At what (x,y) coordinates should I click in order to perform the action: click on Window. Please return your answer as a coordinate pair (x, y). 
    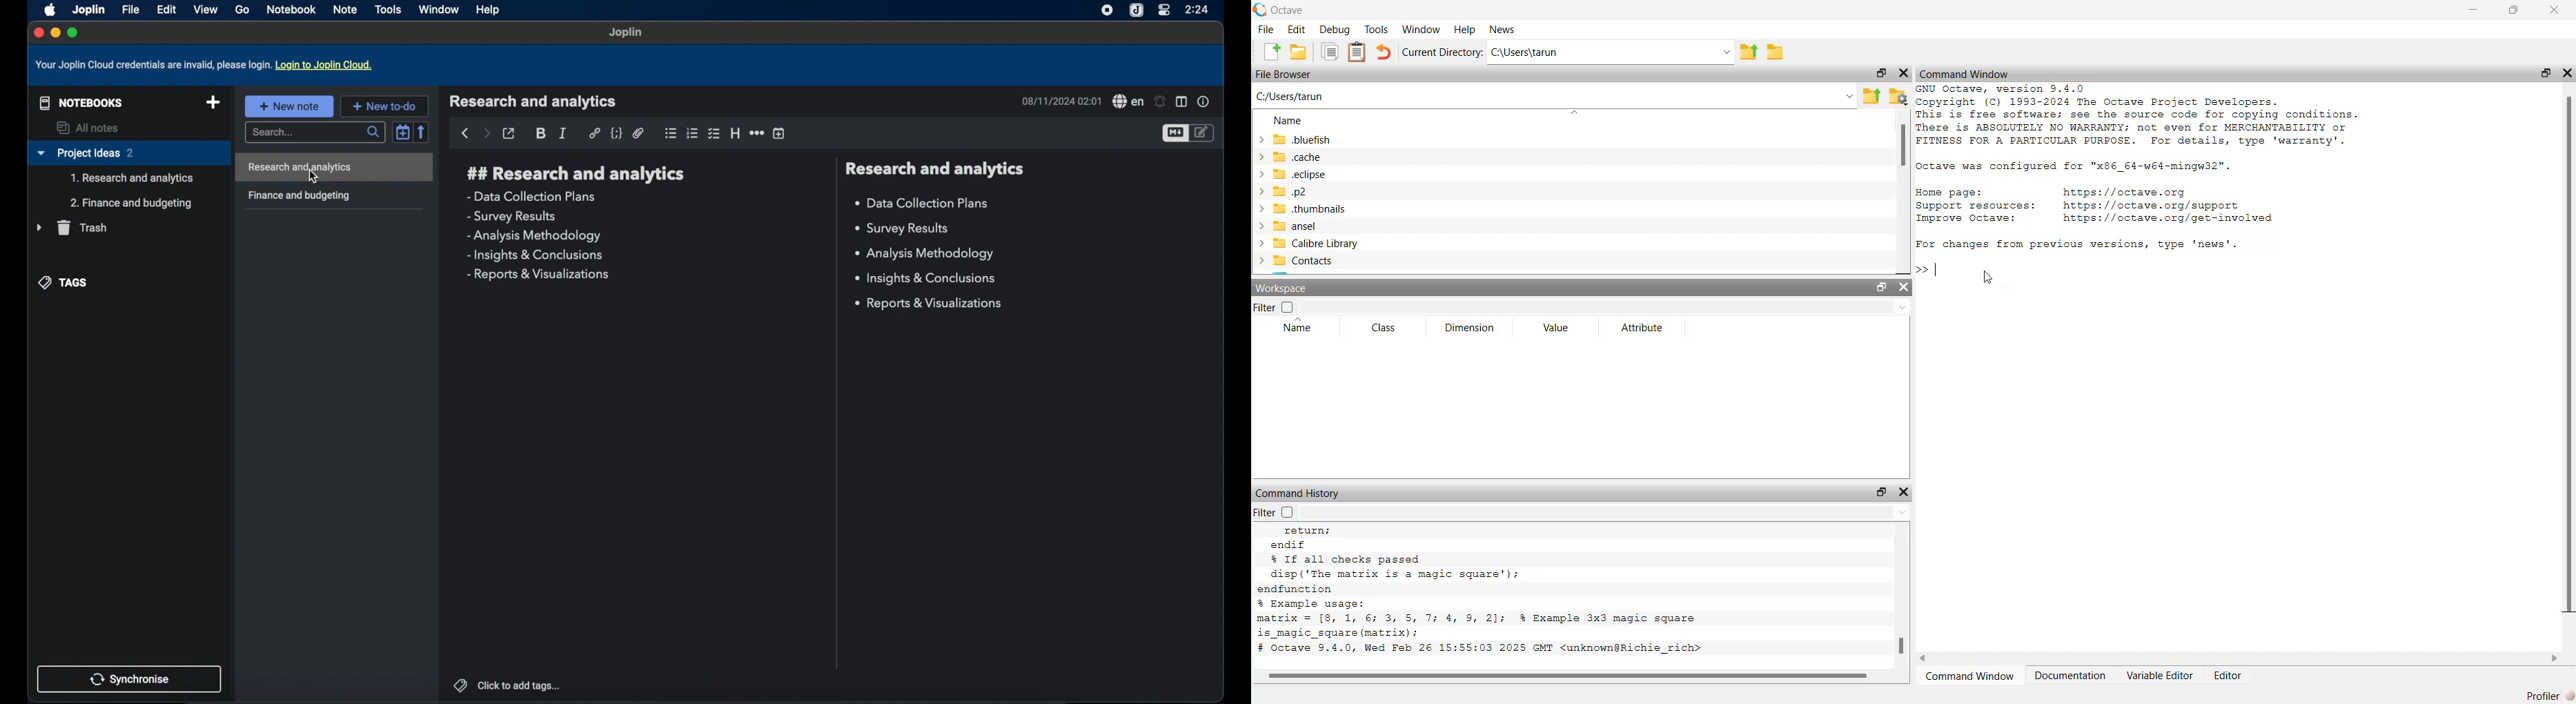
    Looking at the image, I should click on (1420, 29).